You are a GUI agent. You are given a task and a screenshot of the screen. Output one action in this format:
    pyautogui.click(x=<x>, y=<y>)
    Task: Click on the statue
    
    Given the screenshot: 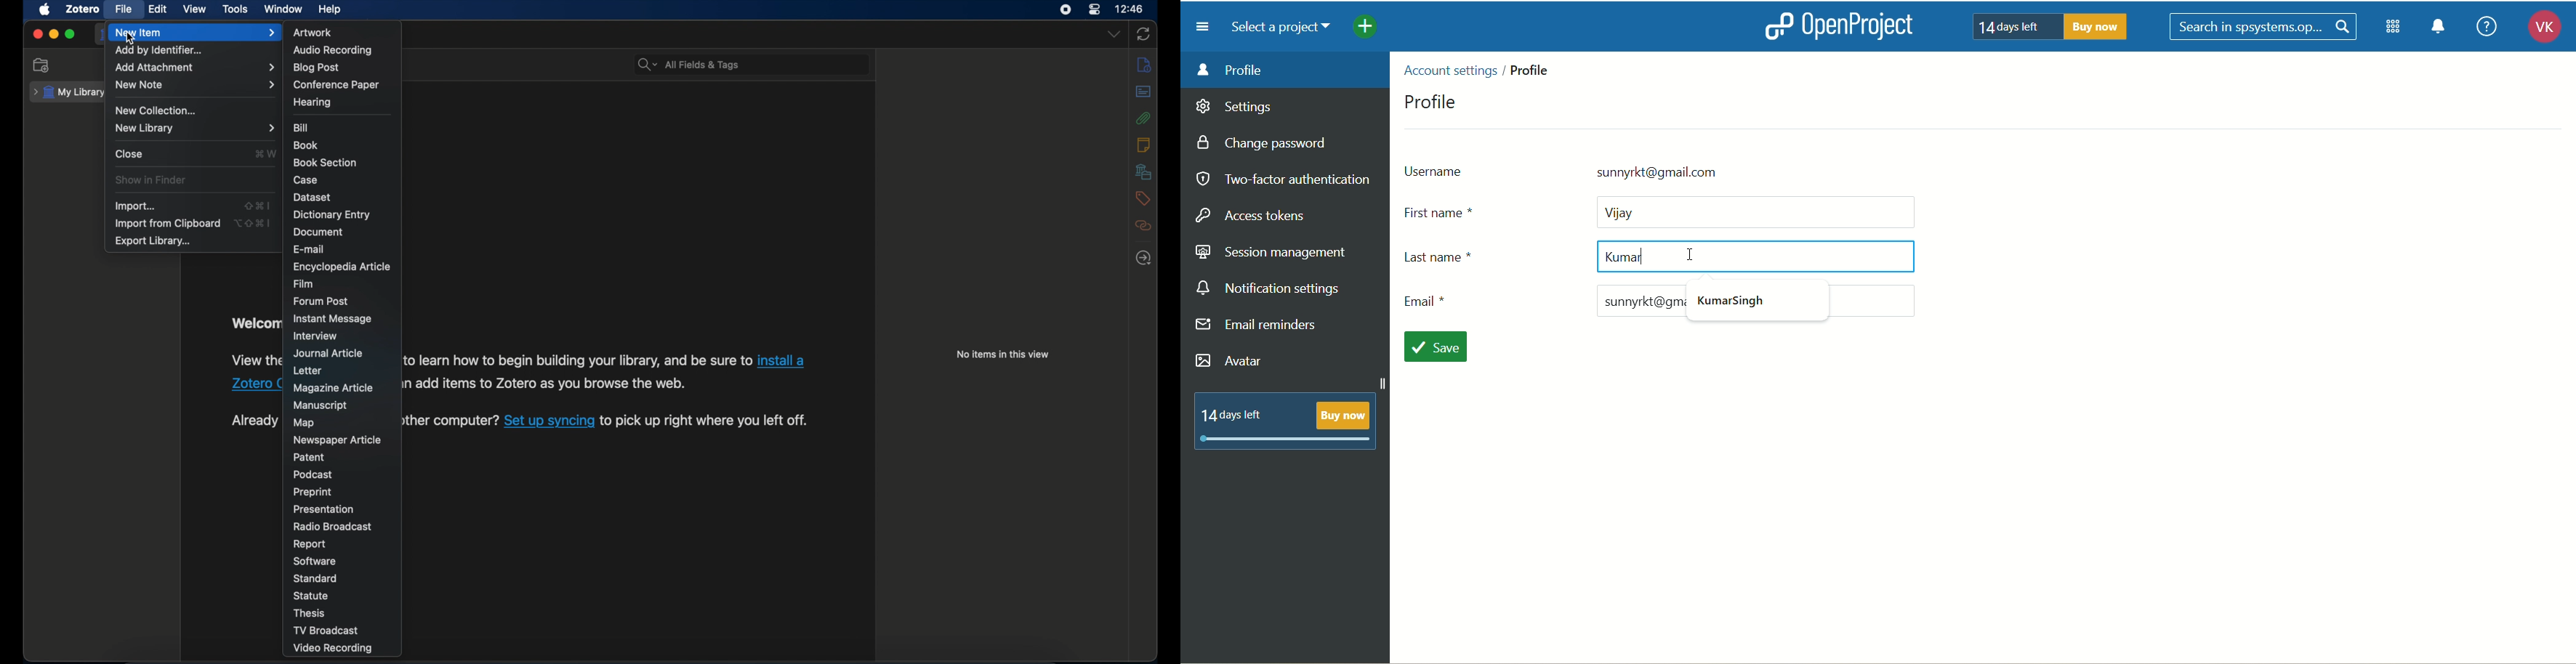 What is the action you would take?
    pyautogui.click(x=312, y=596)
    